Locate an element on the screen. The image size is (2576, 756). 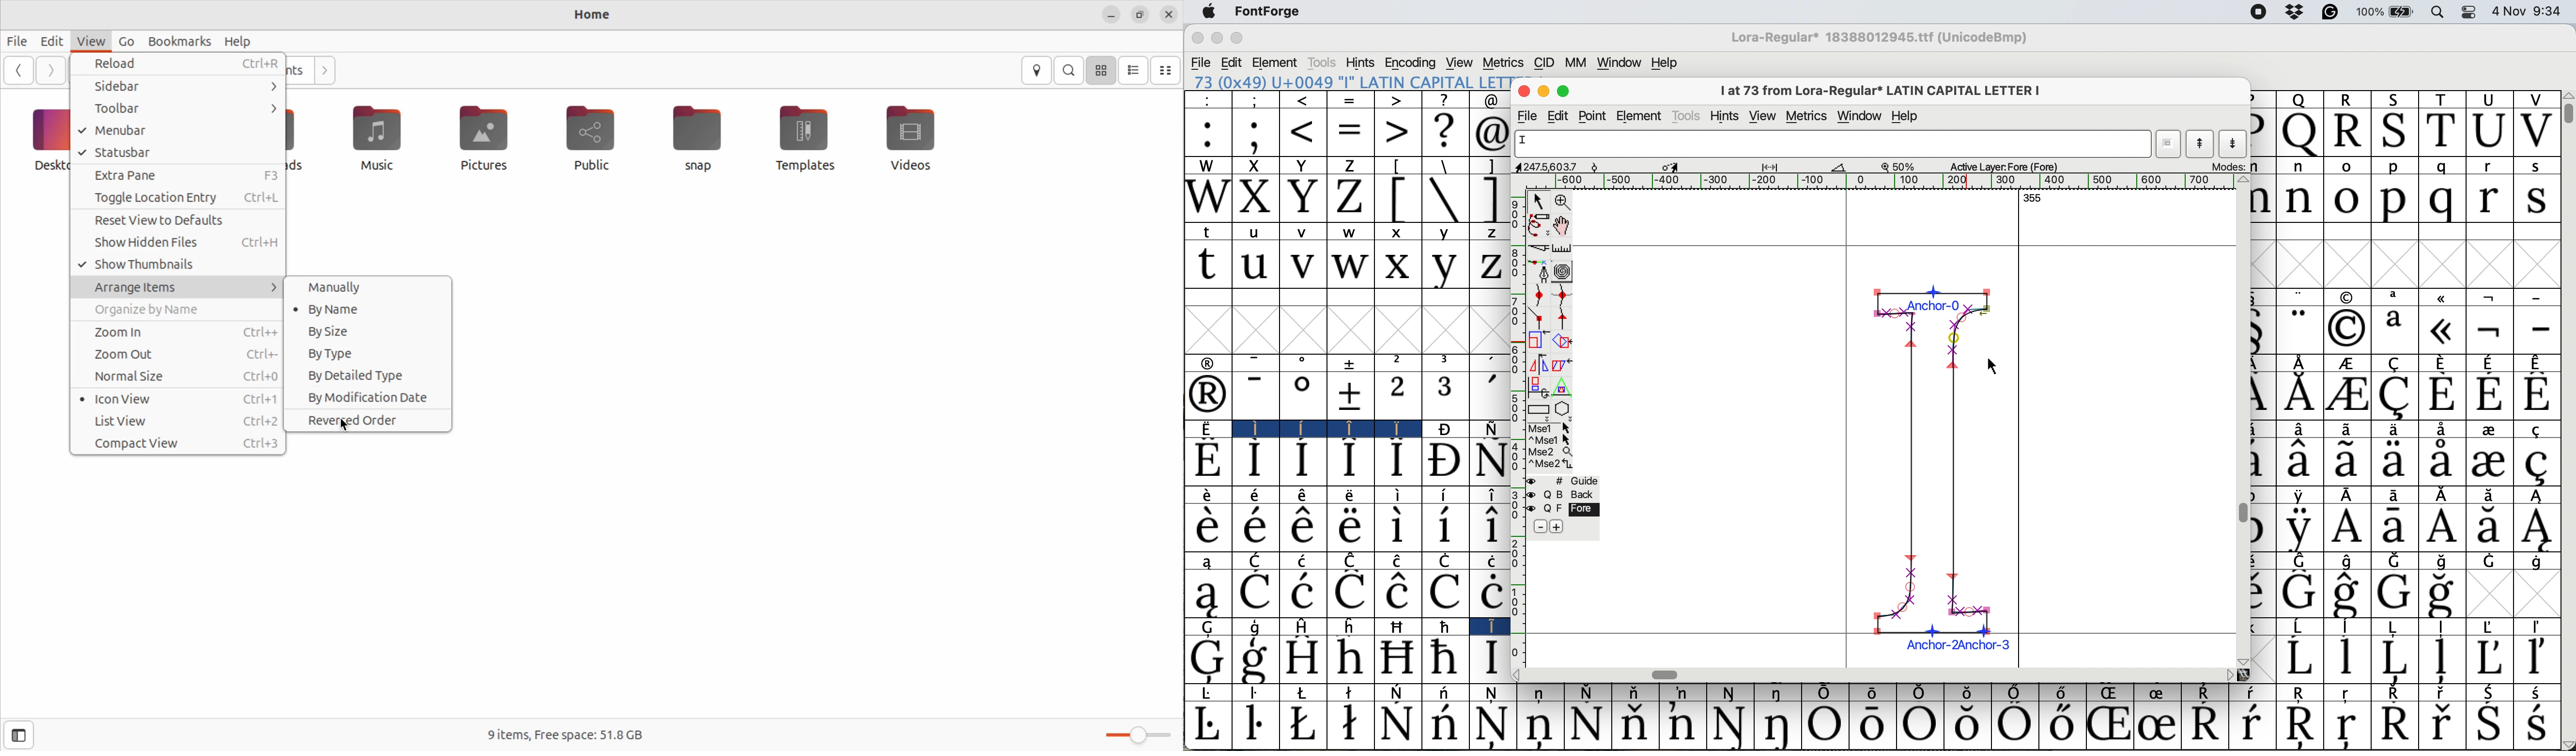
X is located at coordinates (1254, 165).